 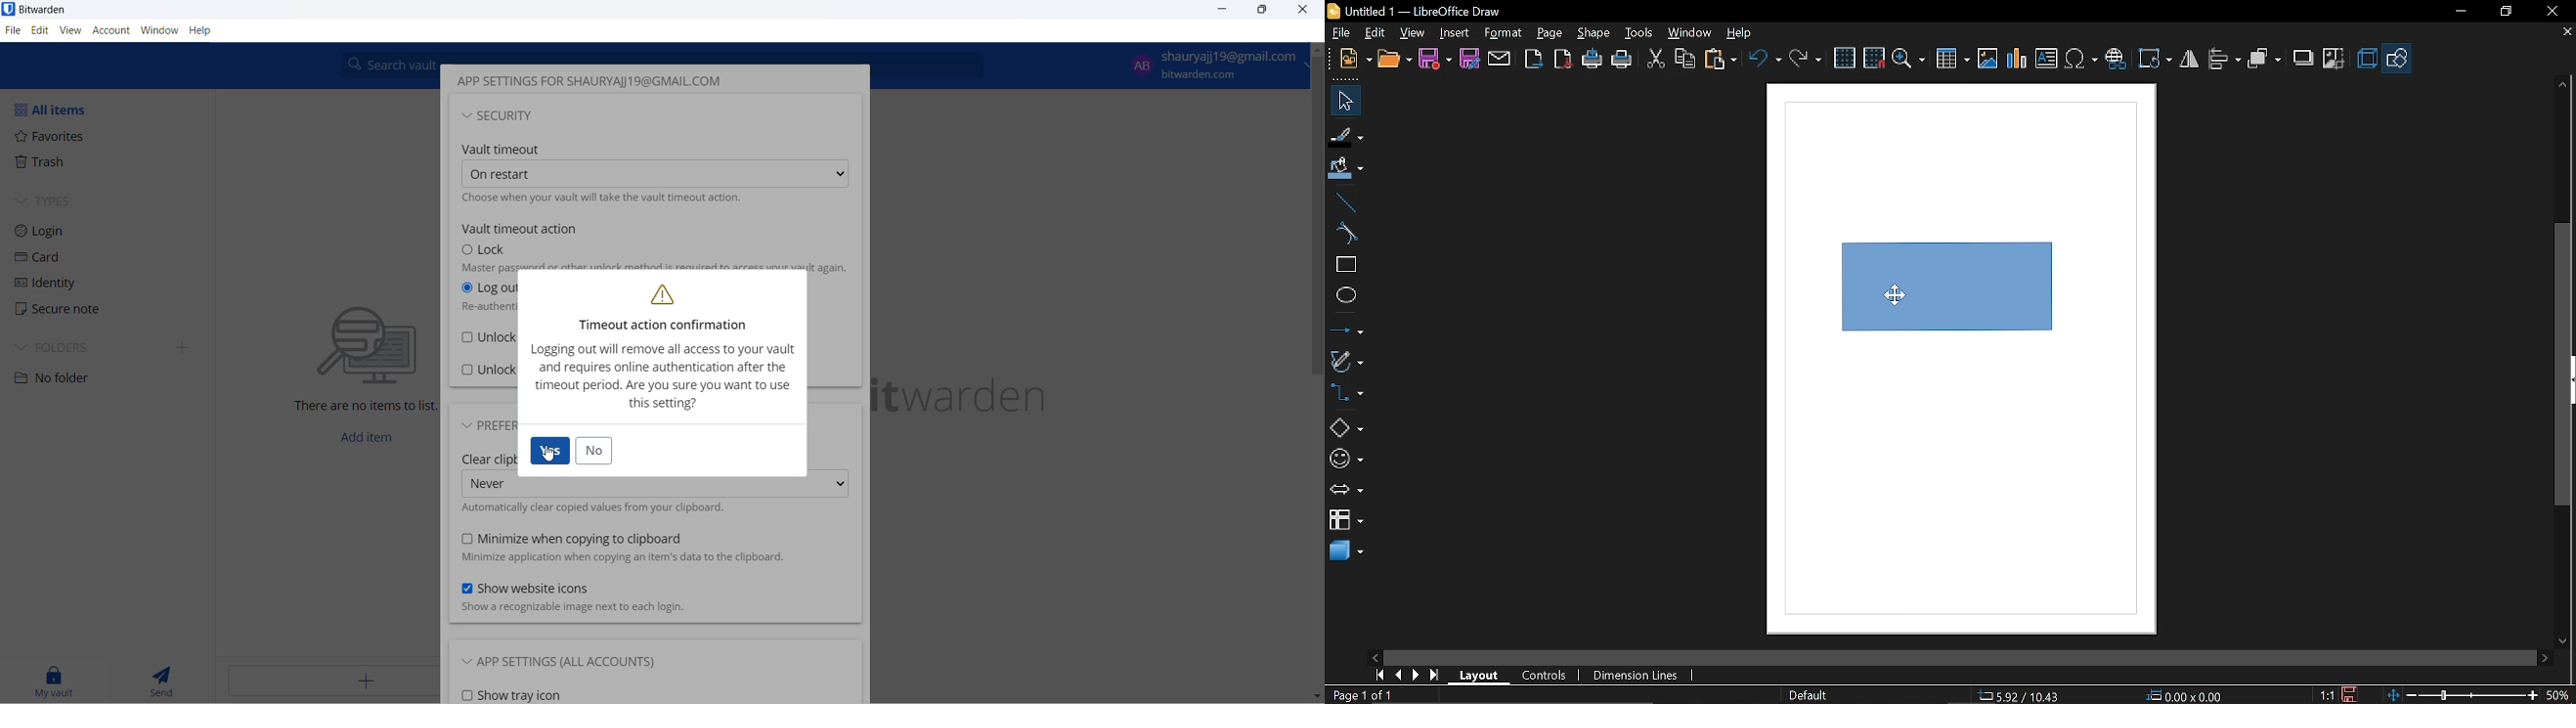 What do you see at coordinates (2551, 11) in the screenshot?
I see `close` at bounding box center [2551, 11].